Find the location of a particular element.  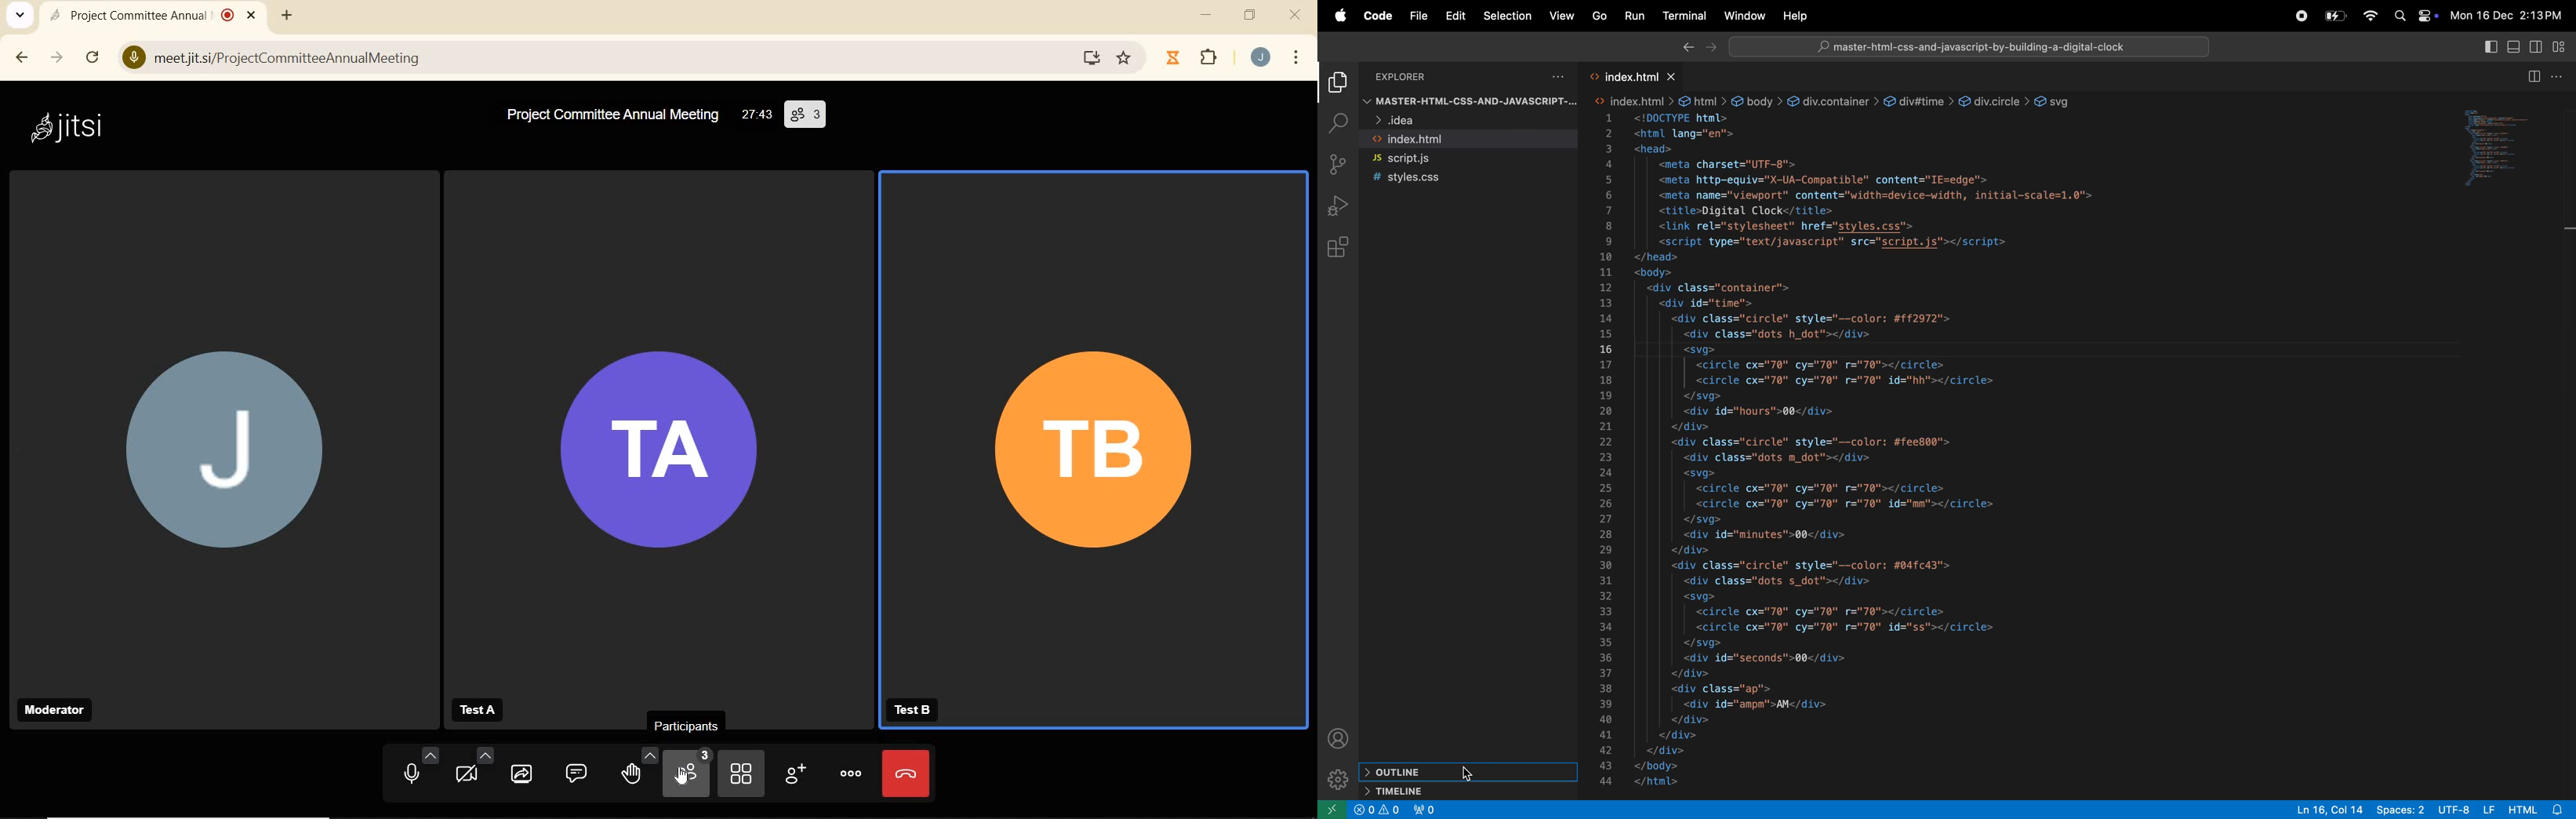

open remote window is located at coordinates (1333, 810).